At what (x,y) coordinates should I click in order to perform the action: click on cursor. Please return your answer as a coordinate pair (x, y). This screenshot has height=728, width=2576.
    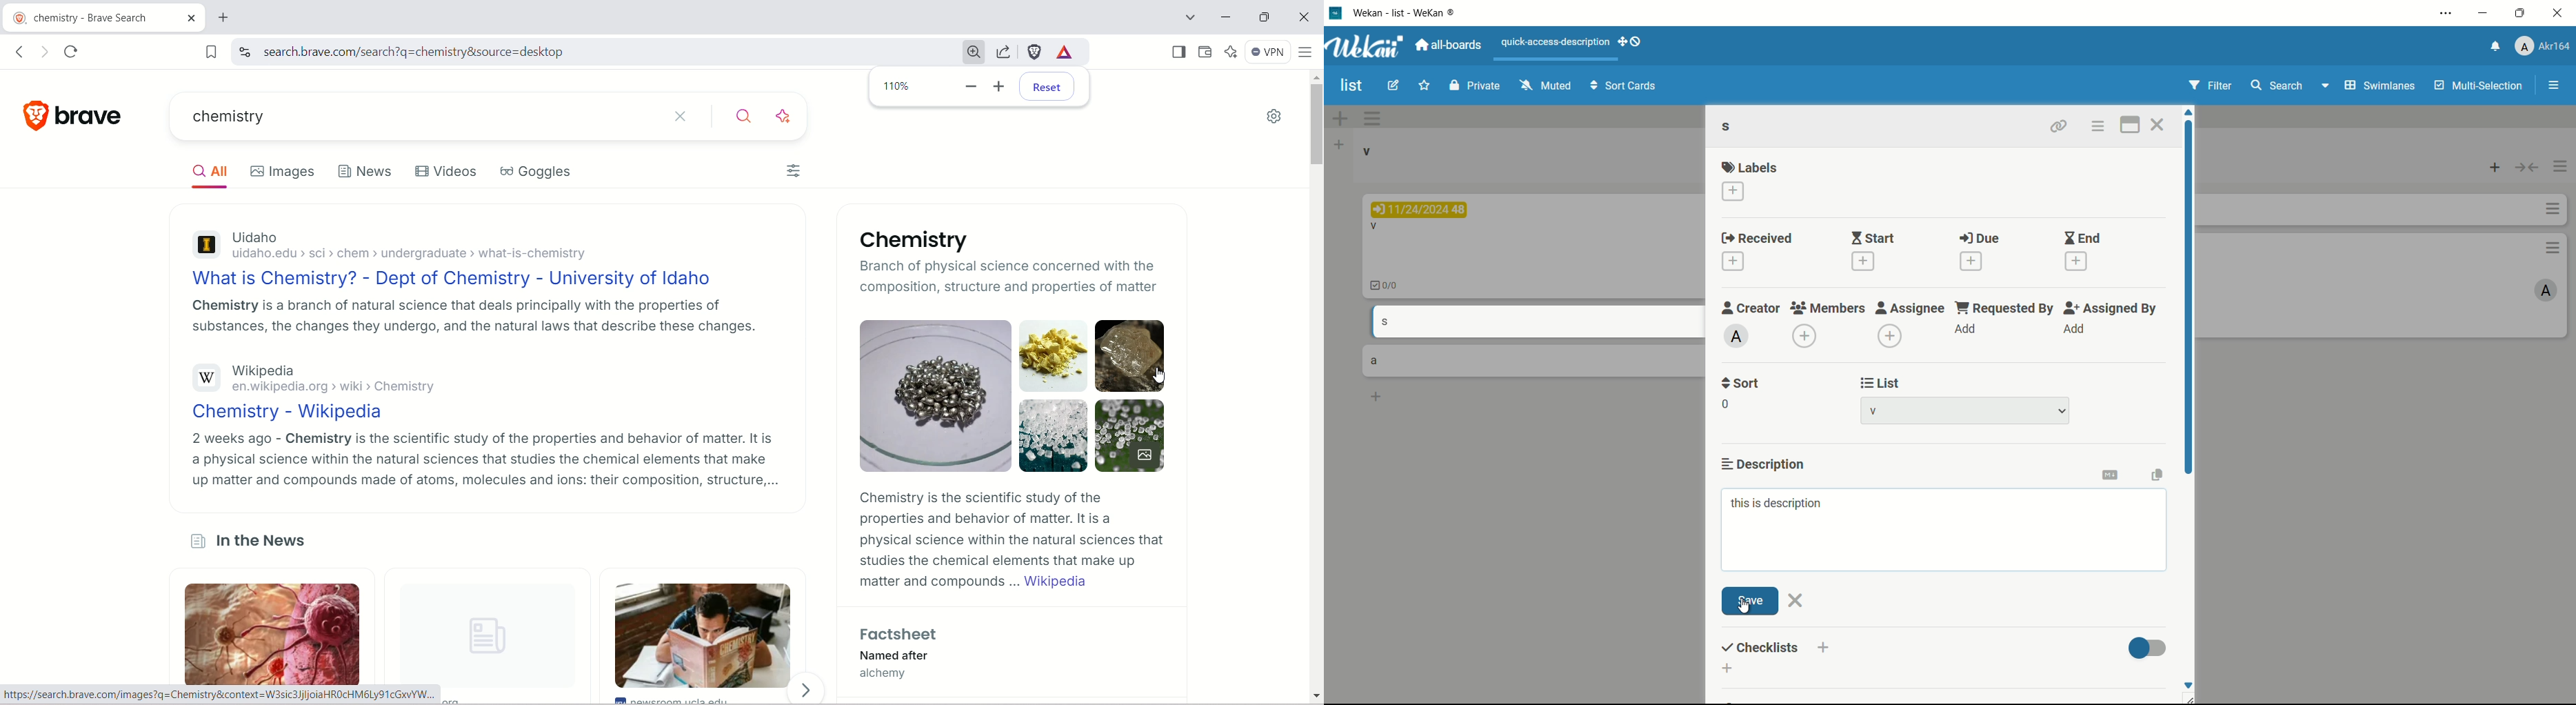
    Looking at the image, I should click on (1159, 374).